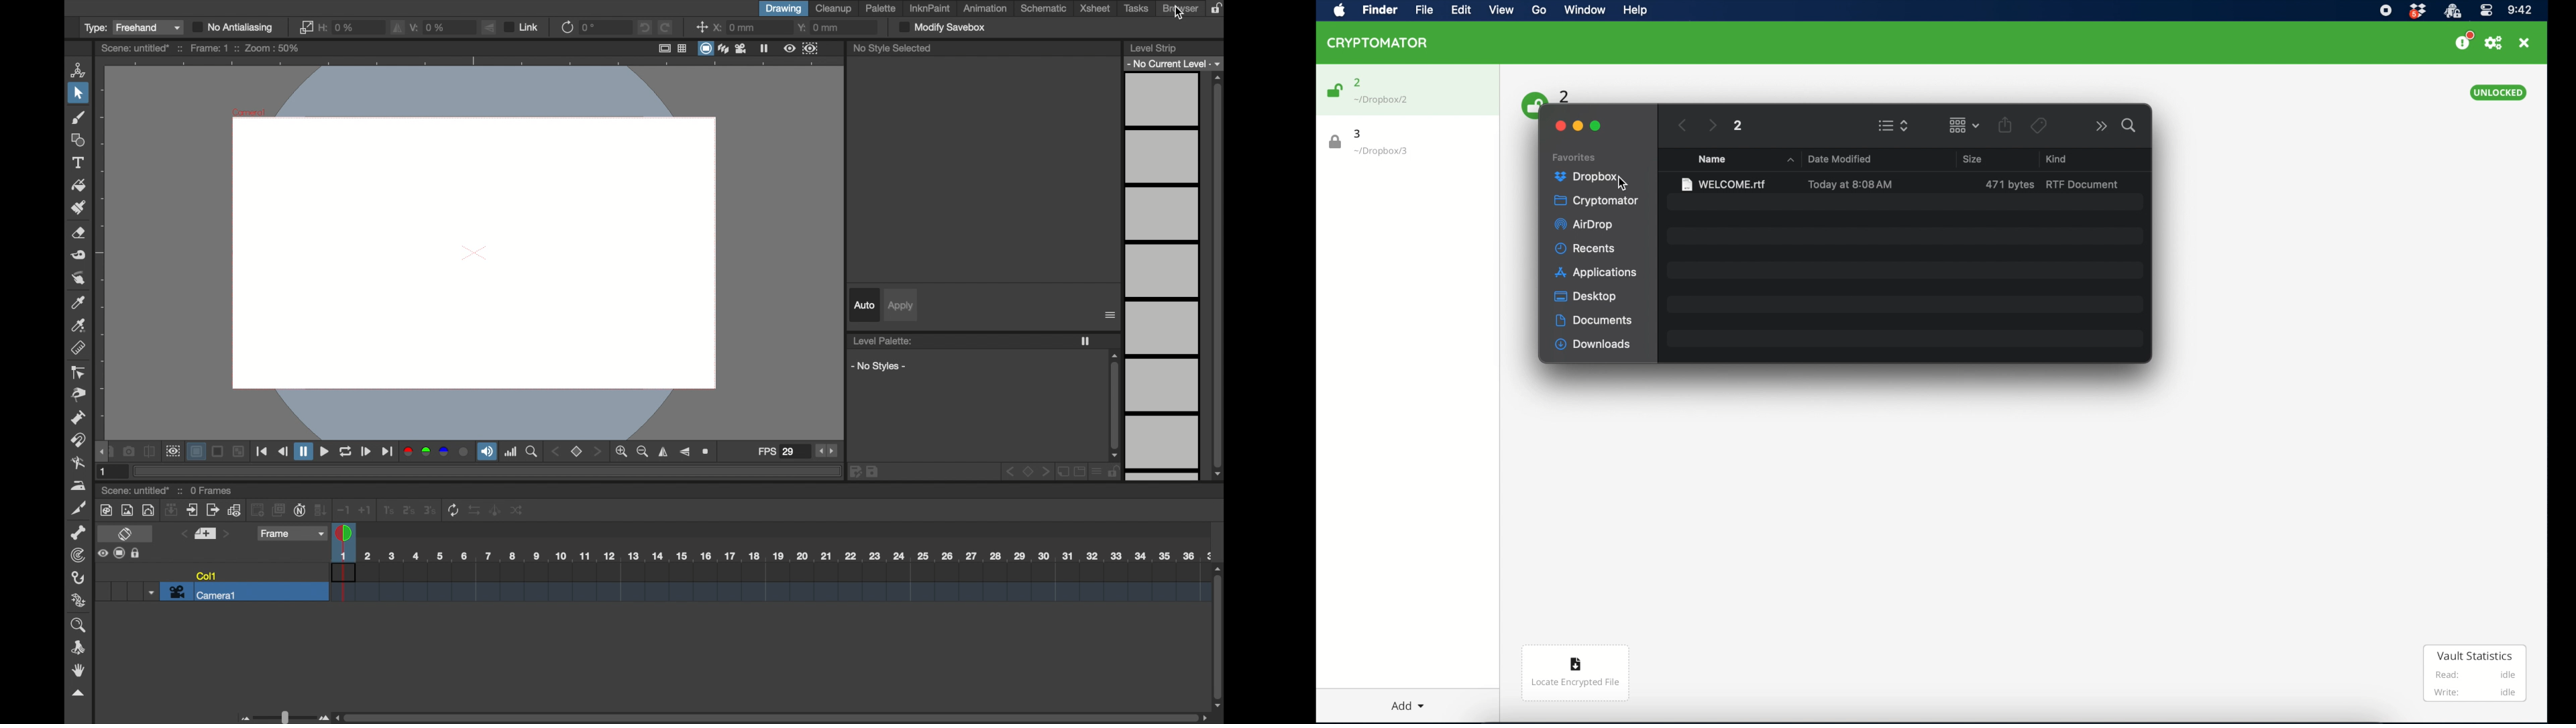 This screenshot has width=2576, height=728. Describe the element at coordinates (1596, 201) in the screenshot. I see `cryptomator` at that location.